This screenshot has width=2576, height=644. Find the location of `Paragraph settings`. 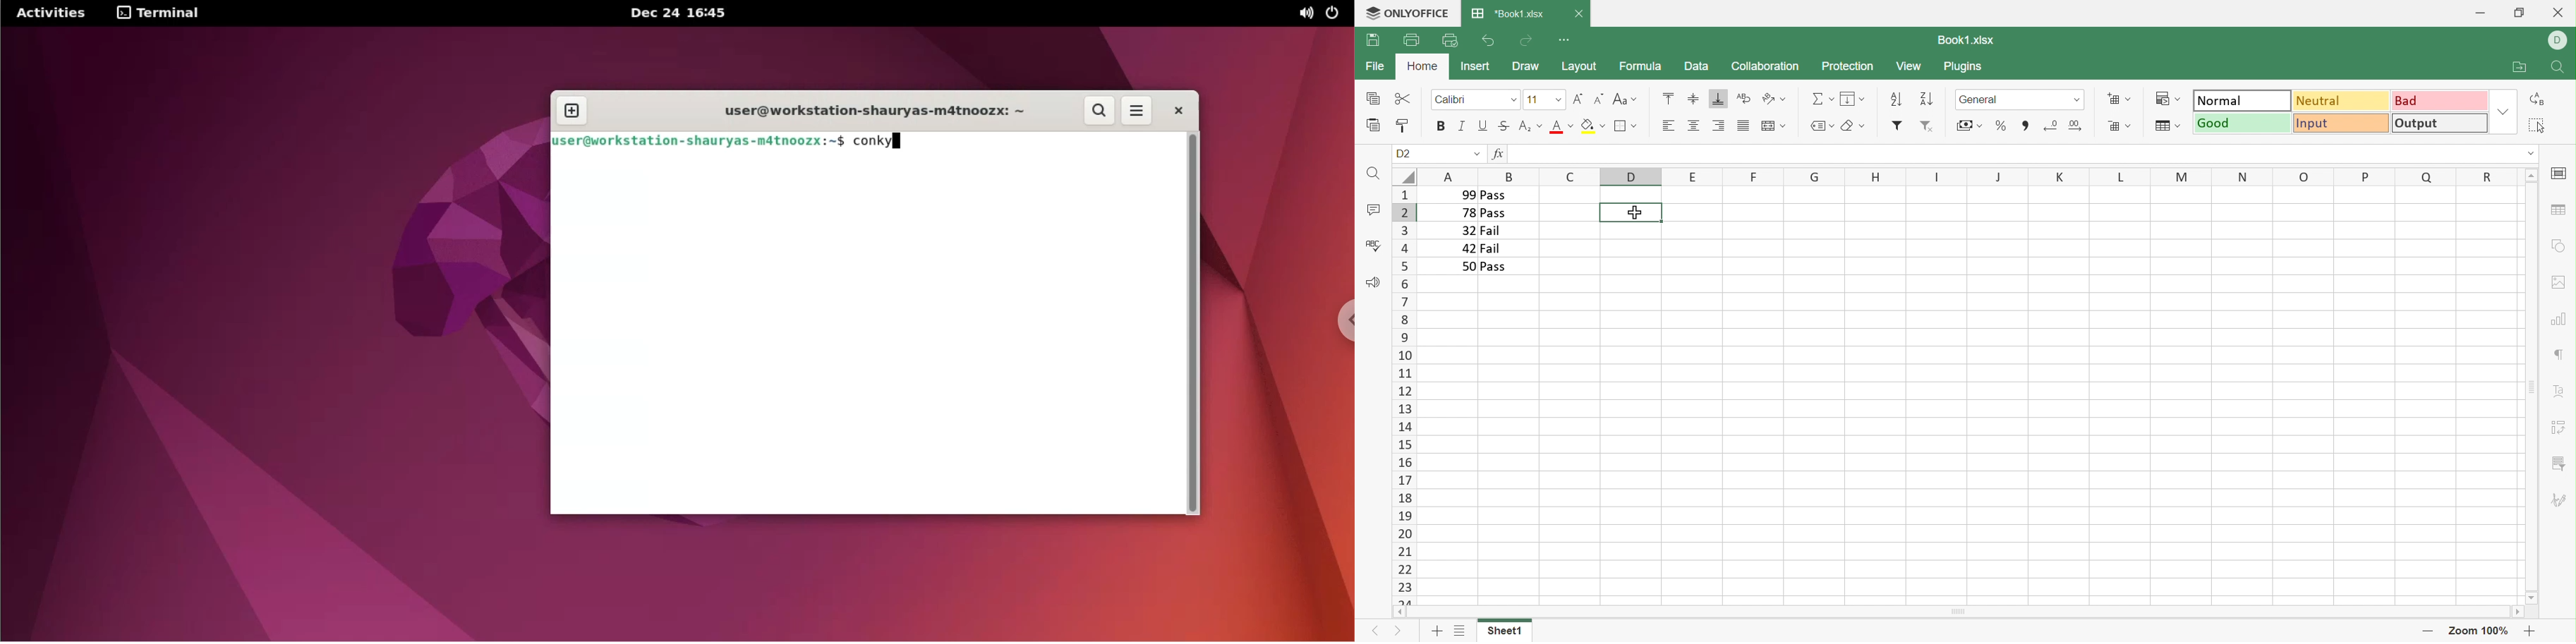

Paragraph settings is located at coordinates (2562, 353).